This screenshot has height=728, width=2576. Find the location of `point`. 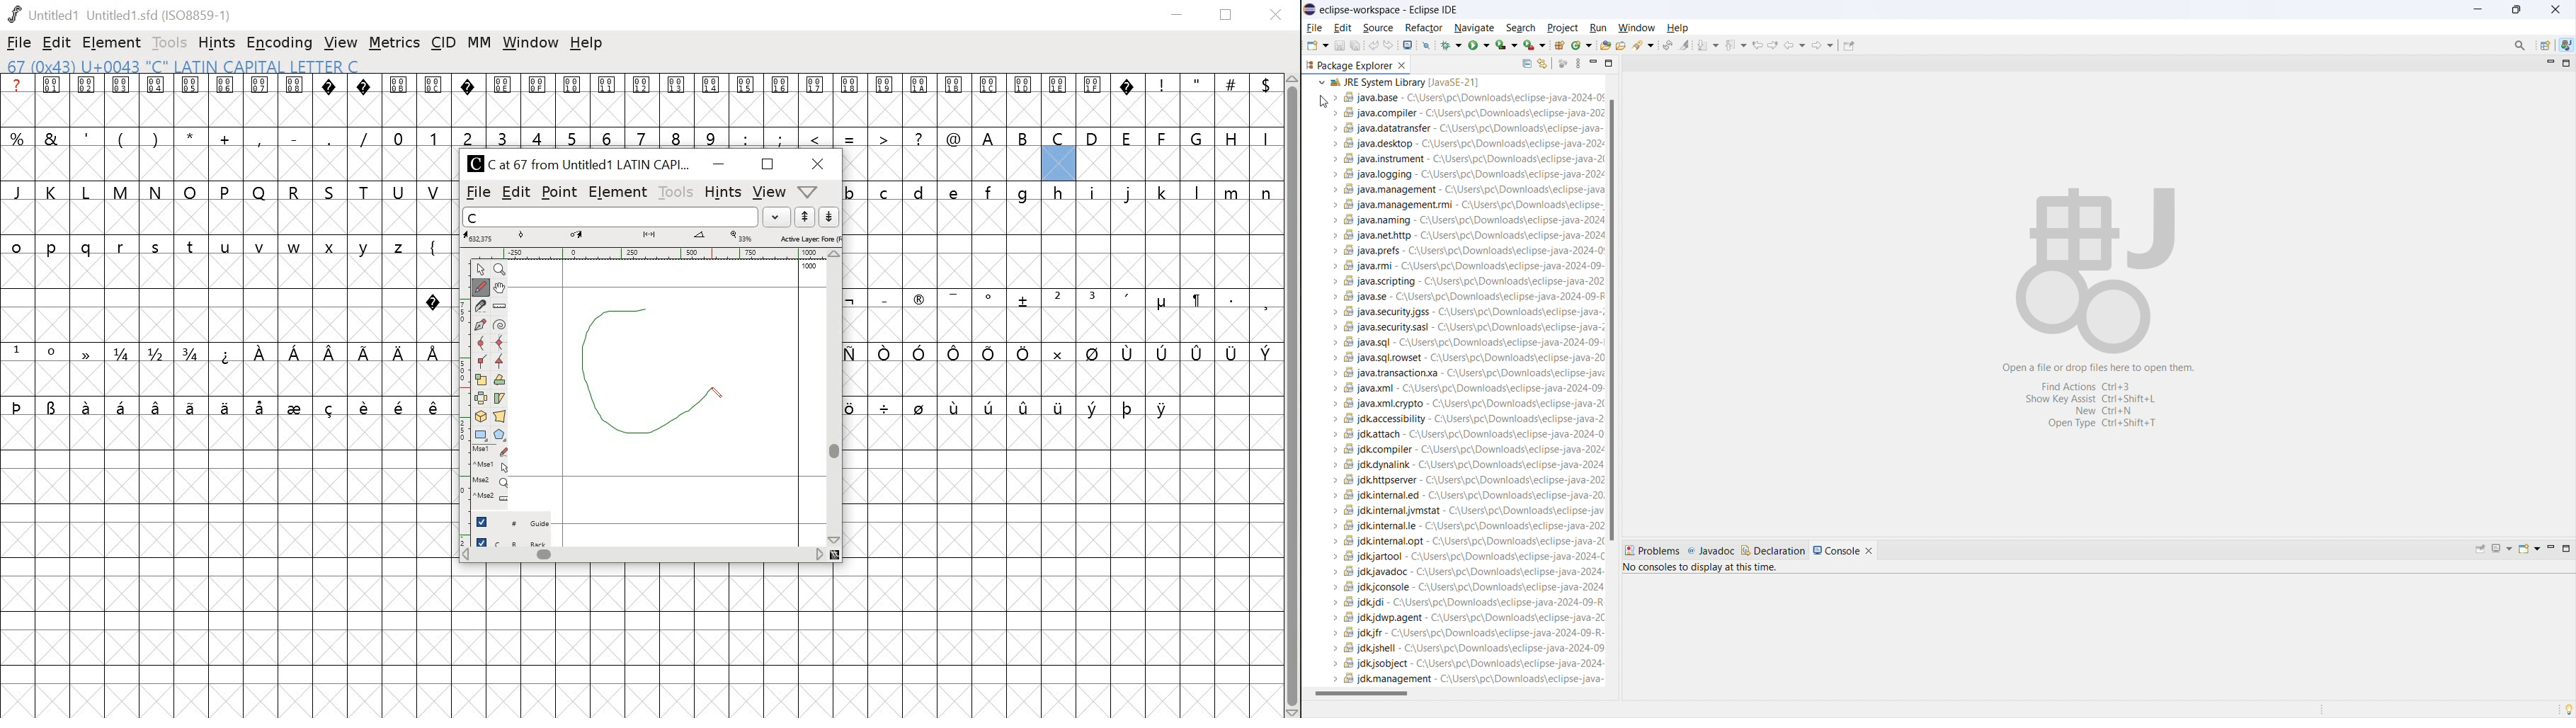

point is located at coordinates (483, 268).